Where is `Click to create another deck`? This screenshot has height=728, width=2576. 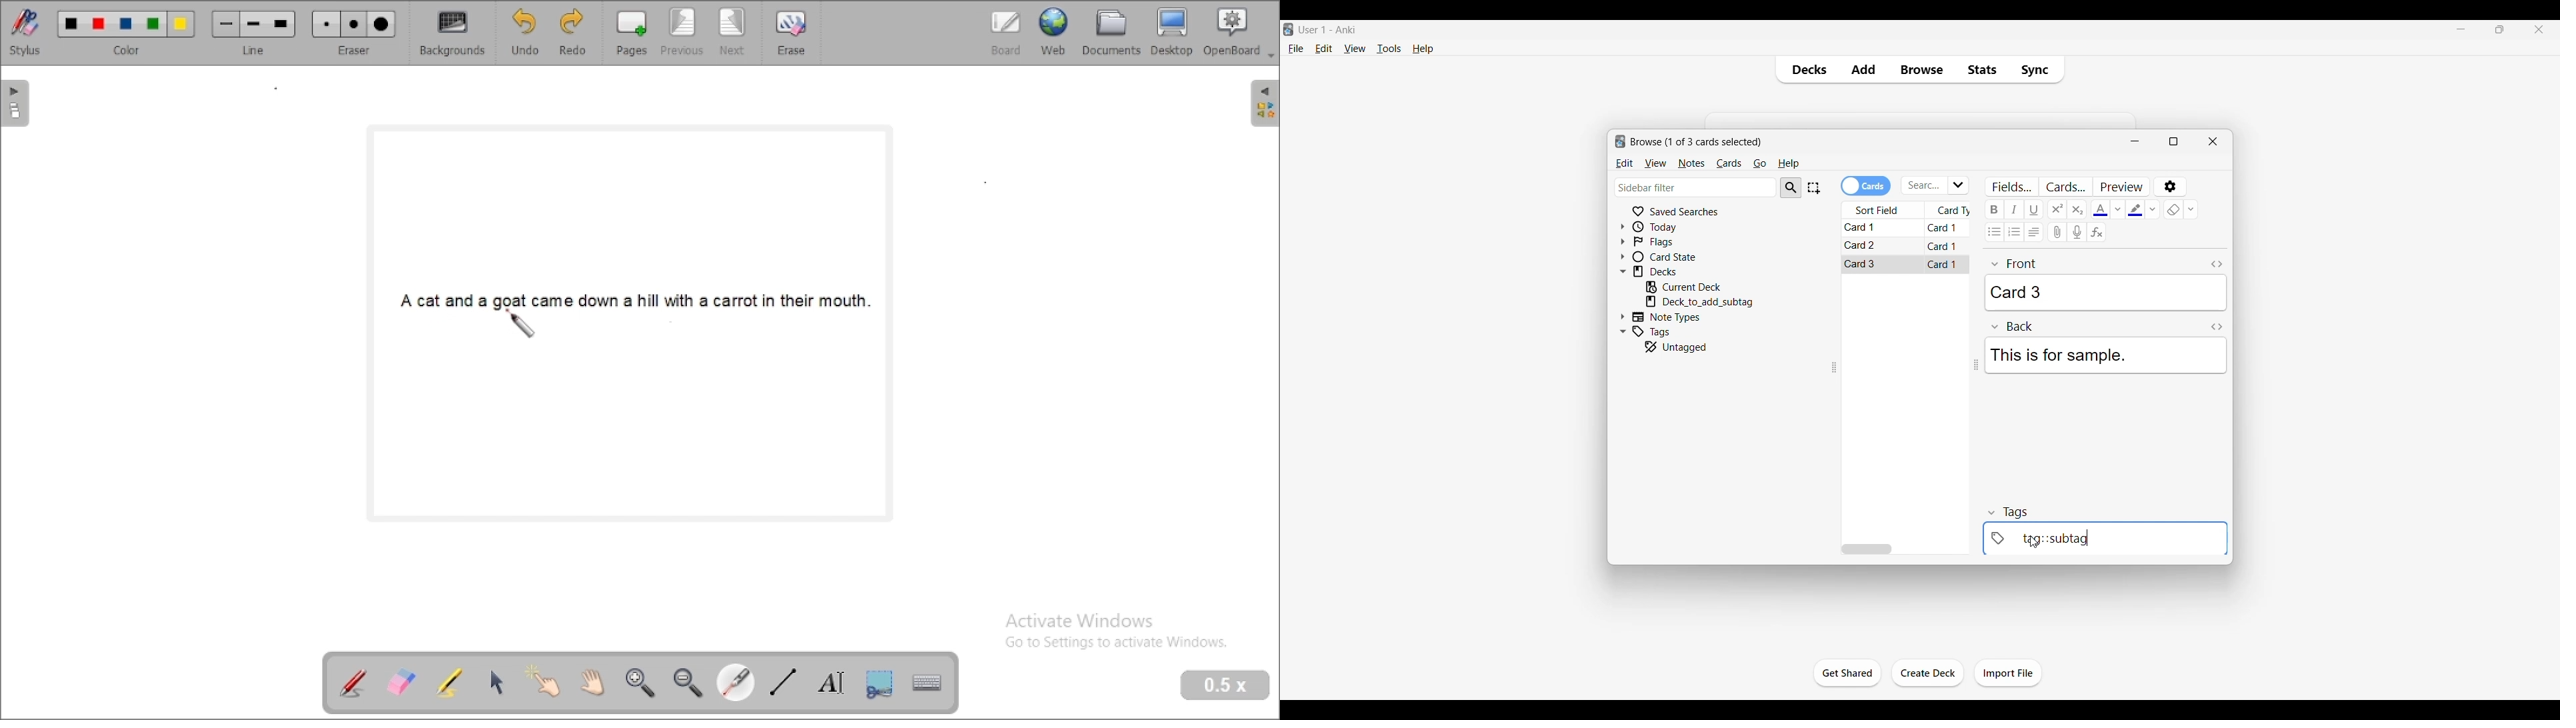
Click to create another deck is located at coordinates (1928, 673).